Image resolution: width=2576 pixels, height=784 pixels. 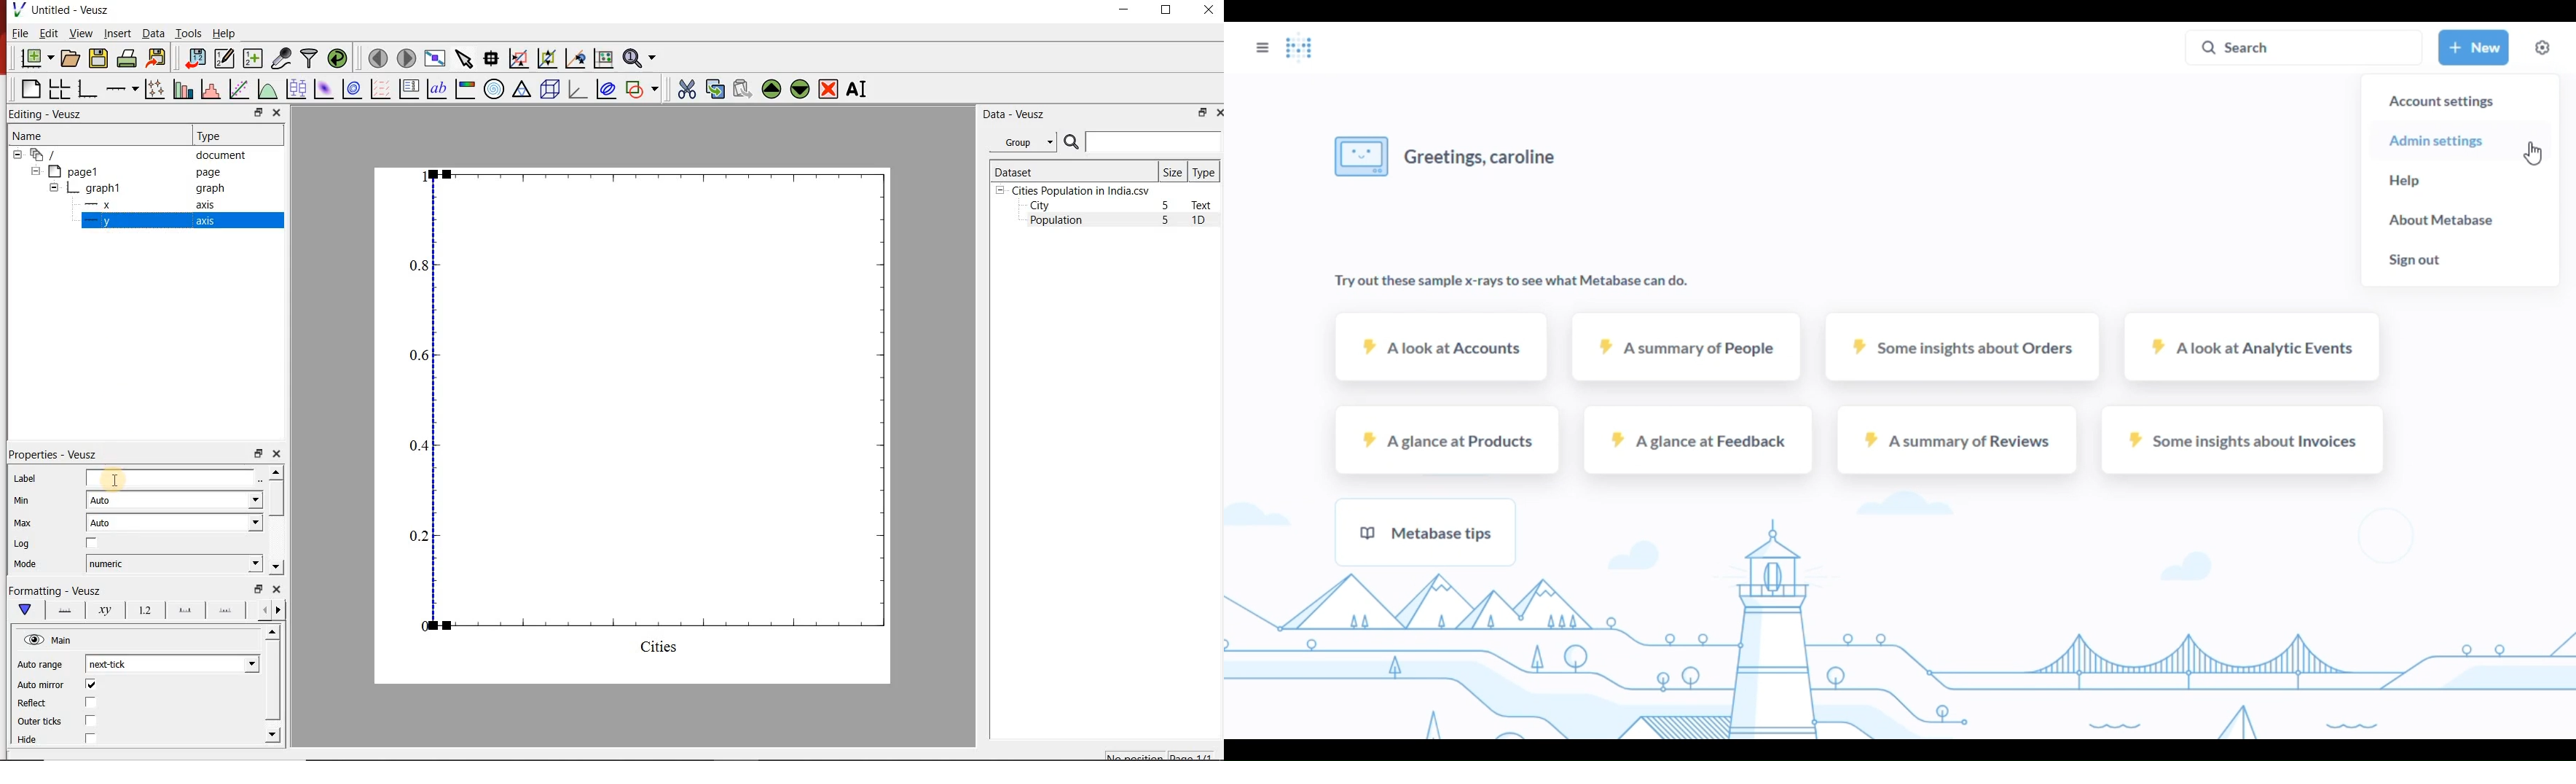 What do you see at coordinates (1425, 531) in the screenshot?
I see `metabase tips` at bounding box center [1425, 531].